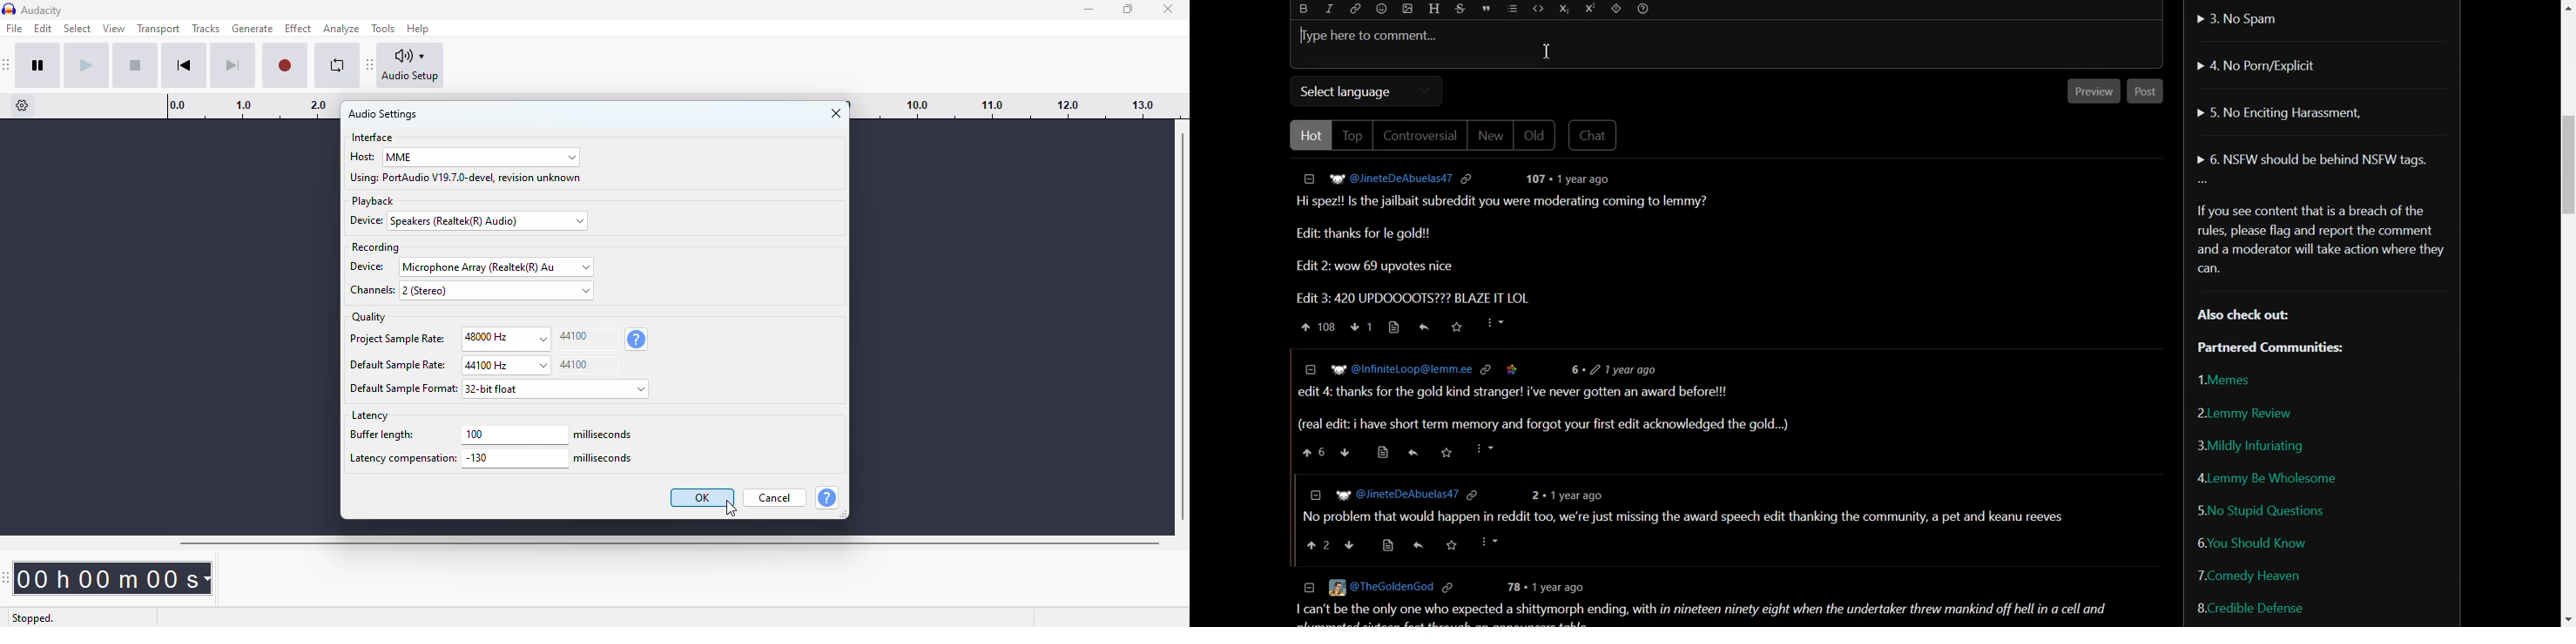  I want to click on minimize, so click(1089, 10).